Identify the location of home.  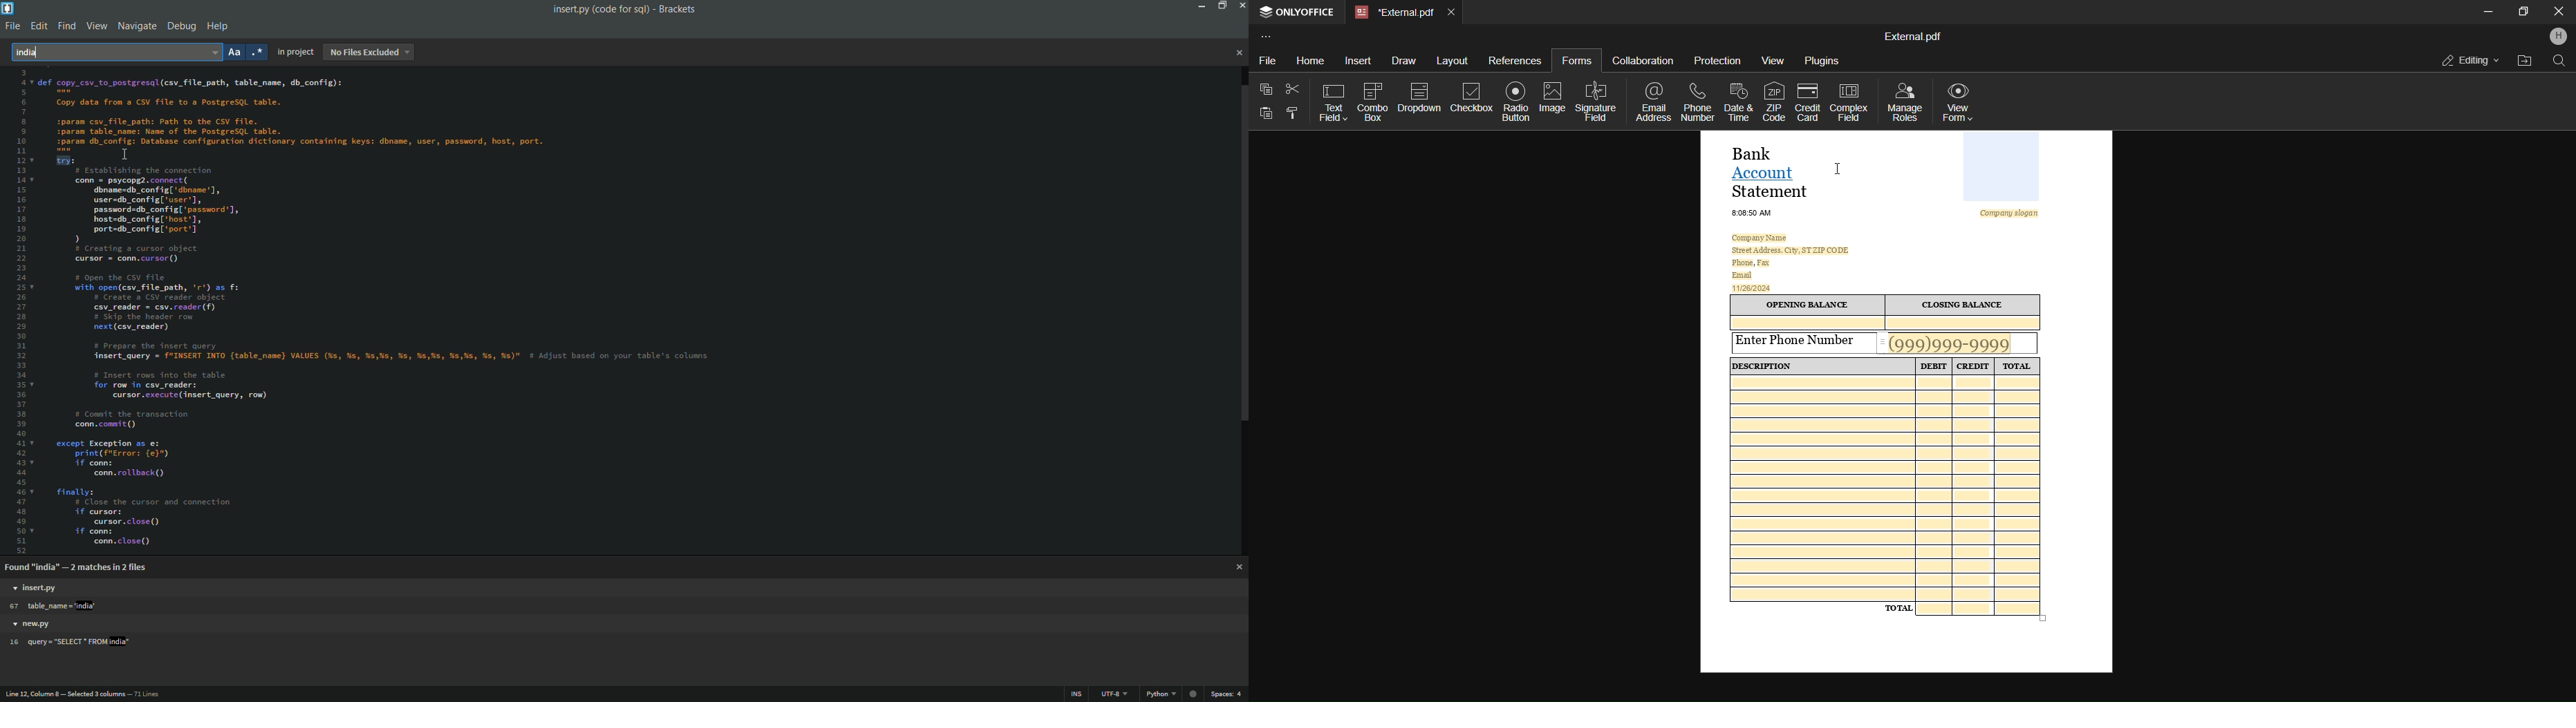
(1309, 59).